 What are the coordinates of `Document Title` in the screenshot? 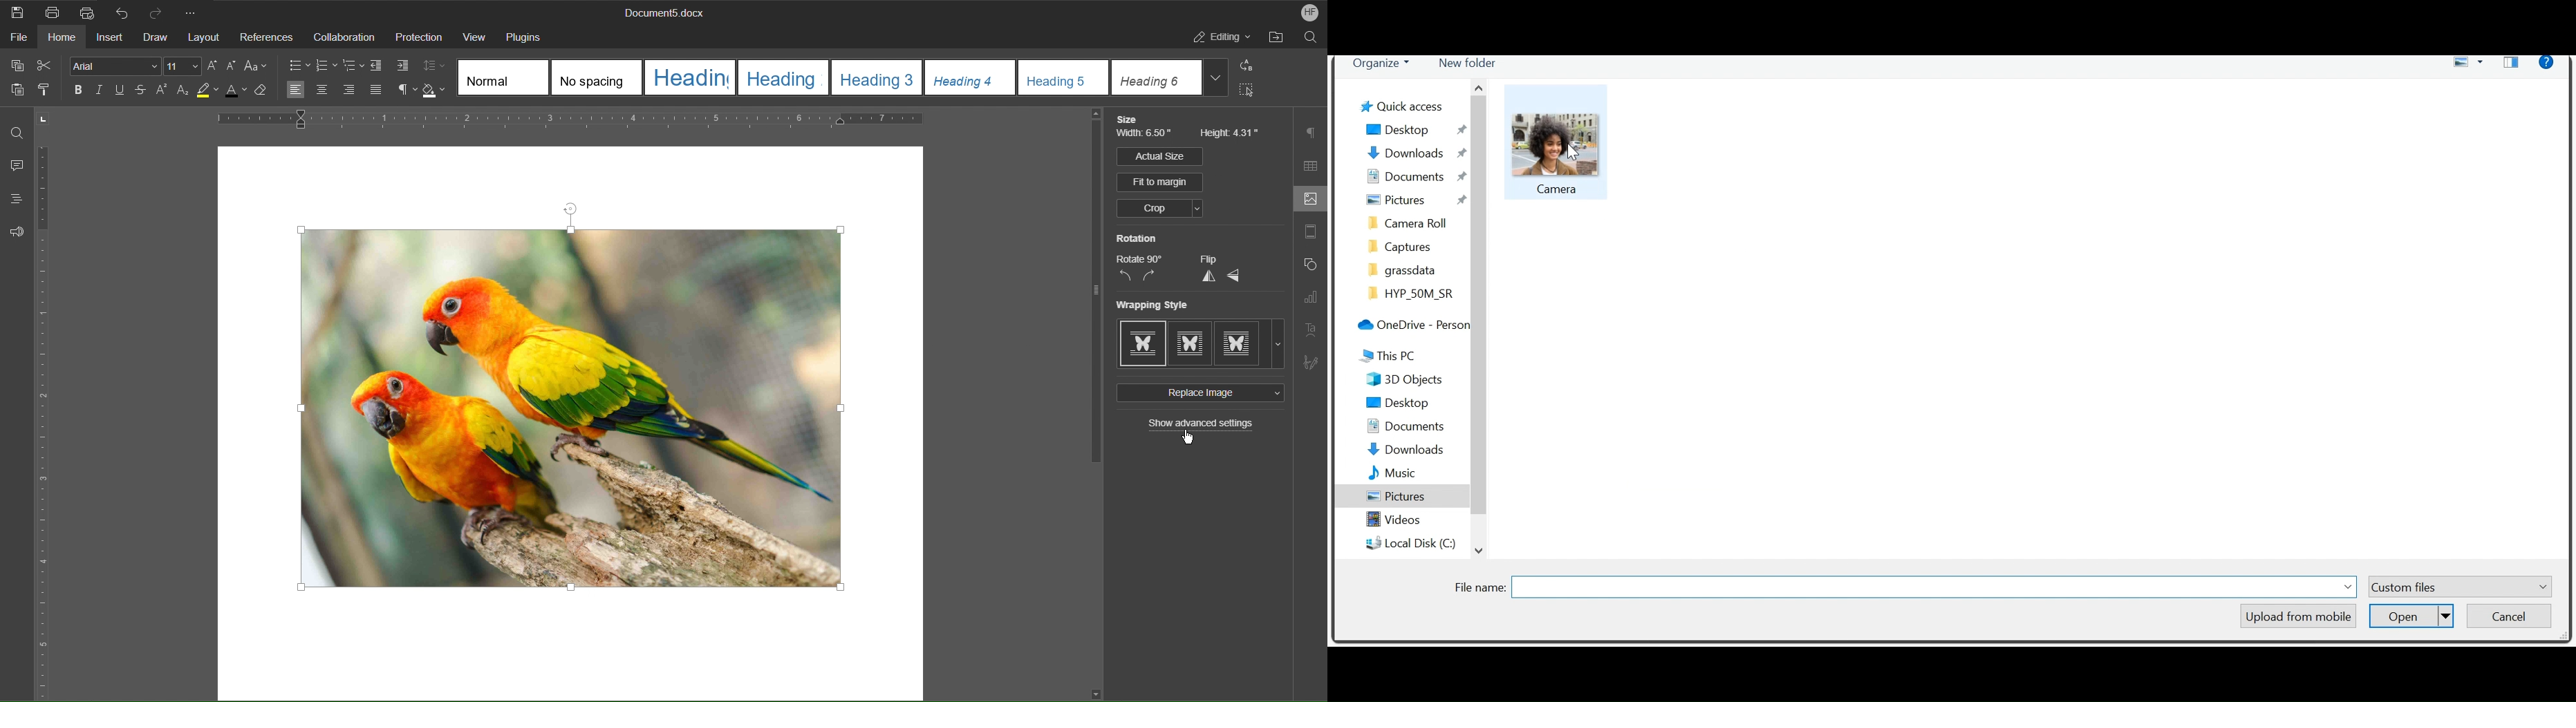 It's located at (662, 14).